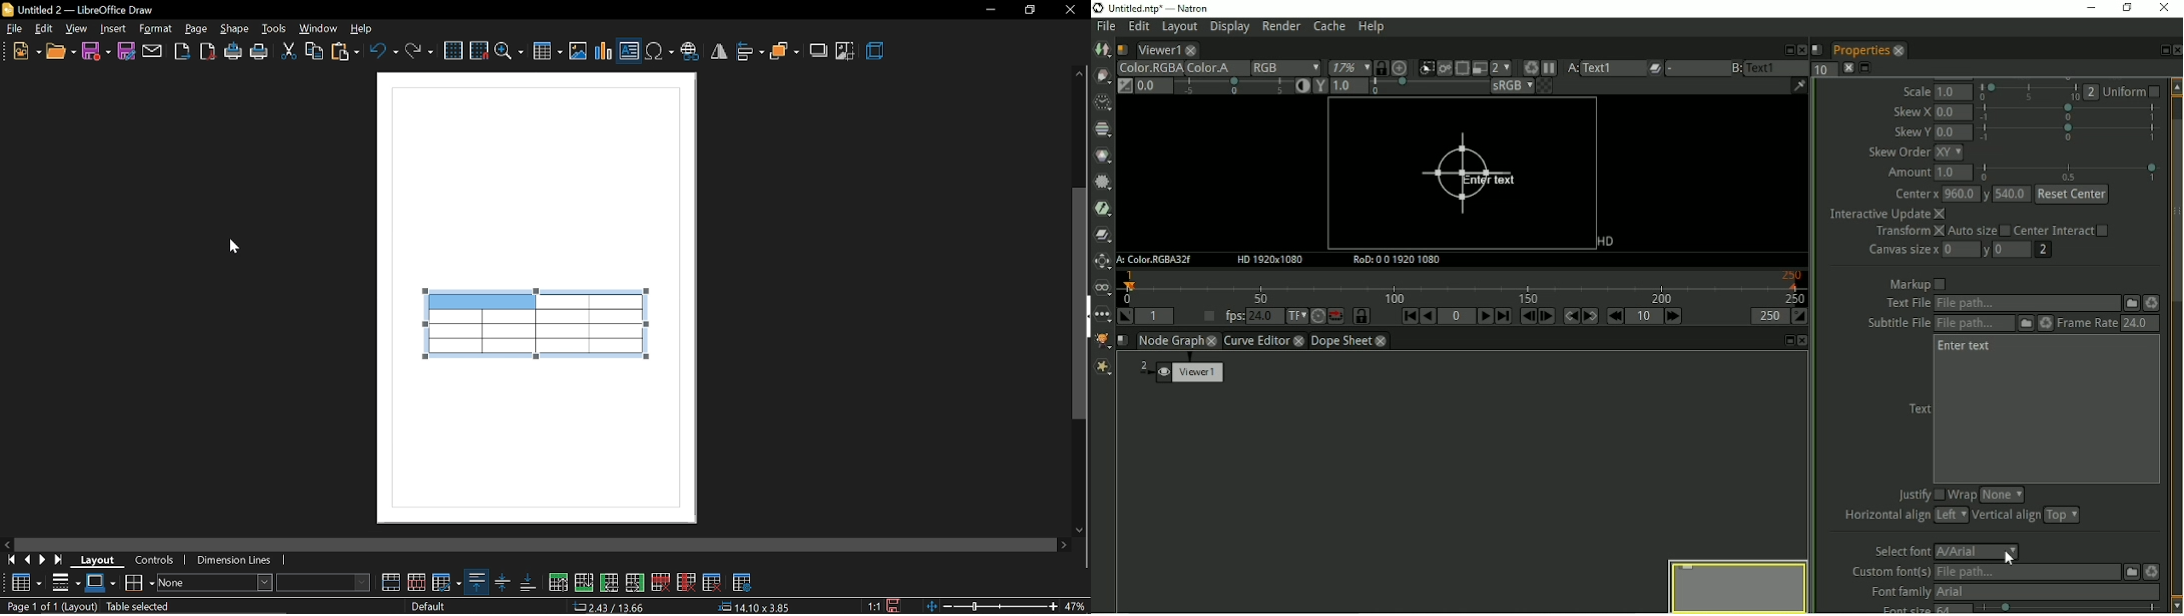  I want to click on print directly, so click(234, 52).